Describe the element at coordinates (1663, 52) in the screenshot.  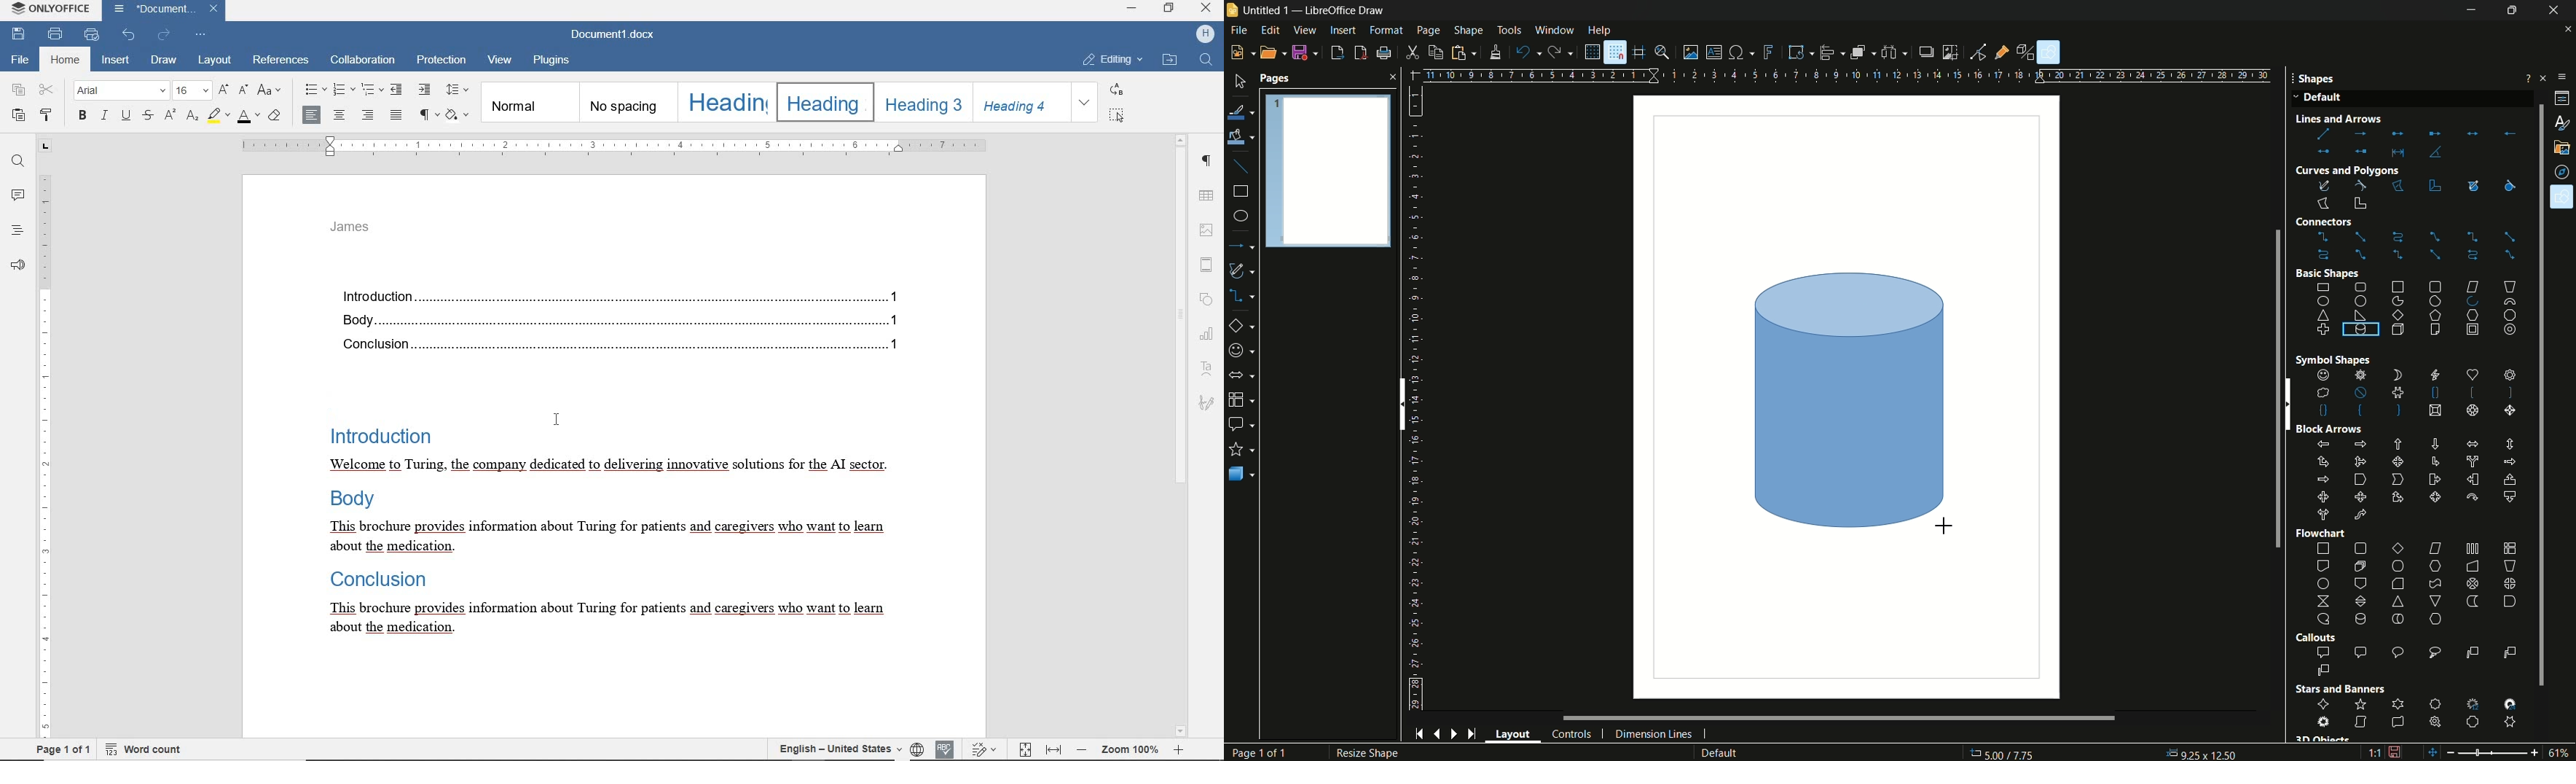
I see `zoom and pan` at that location.